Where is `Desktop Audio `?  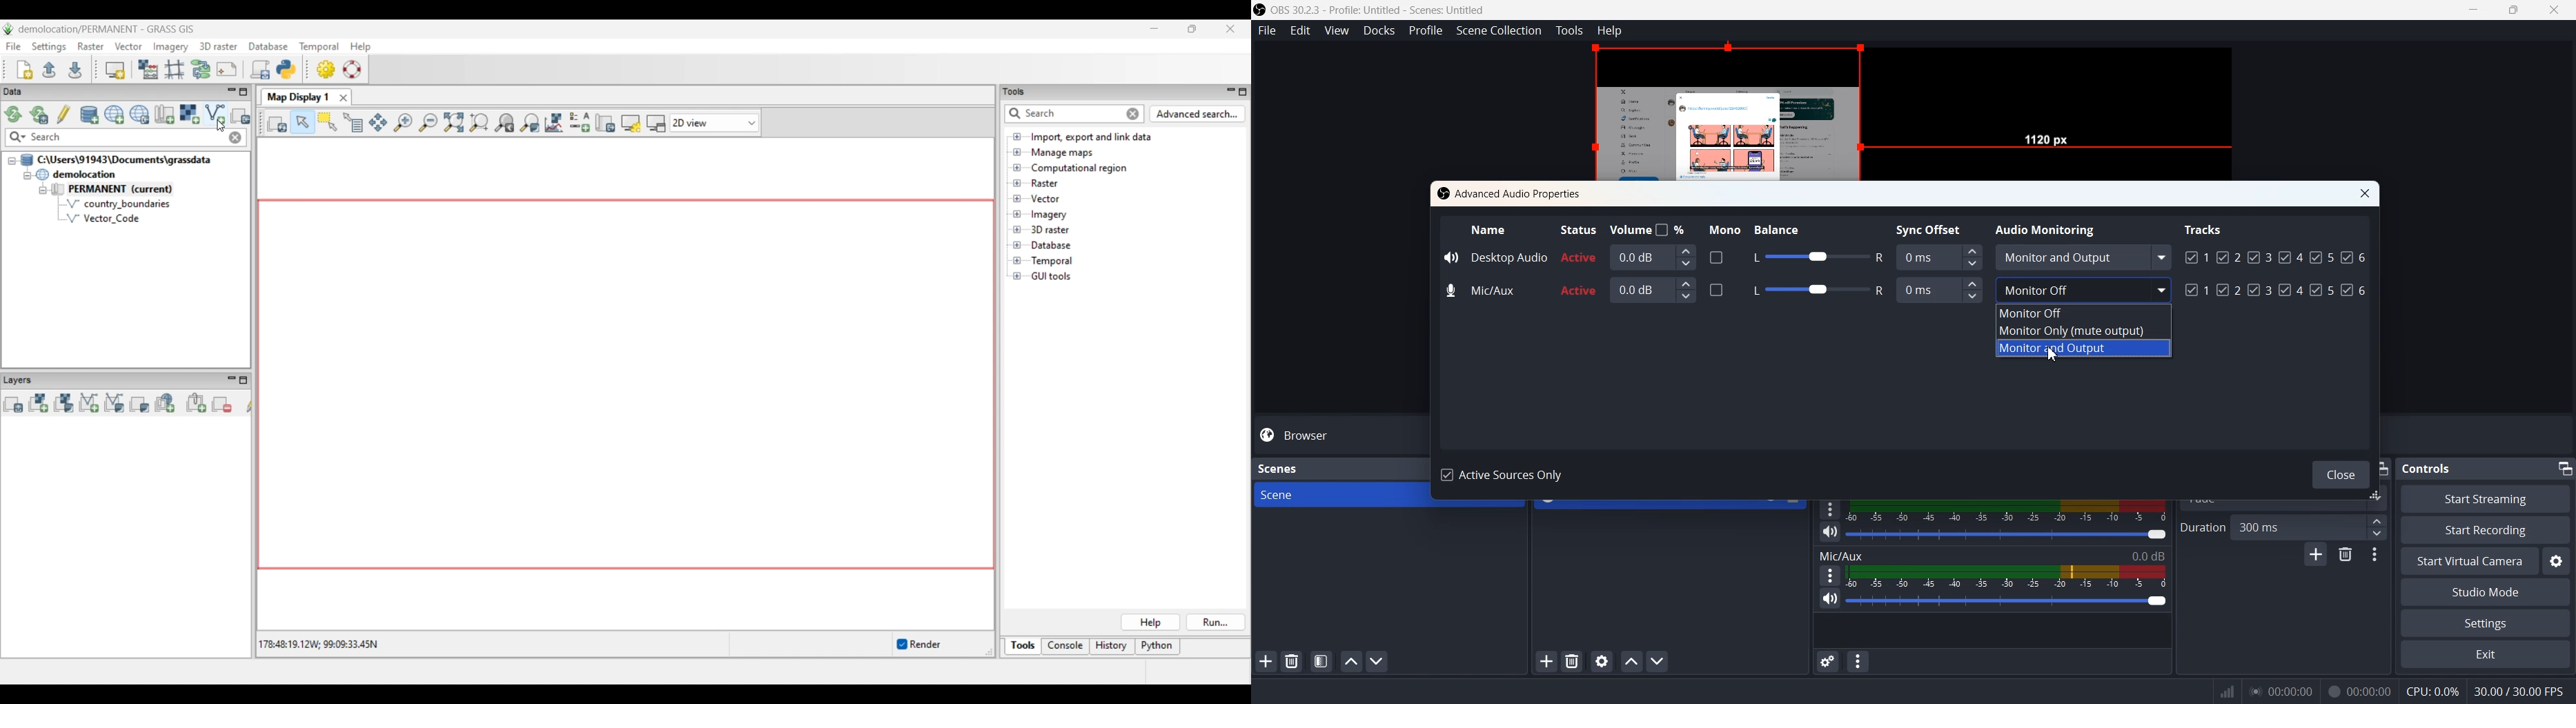 Desktop Audio  is located at coordinates (1495, 256).